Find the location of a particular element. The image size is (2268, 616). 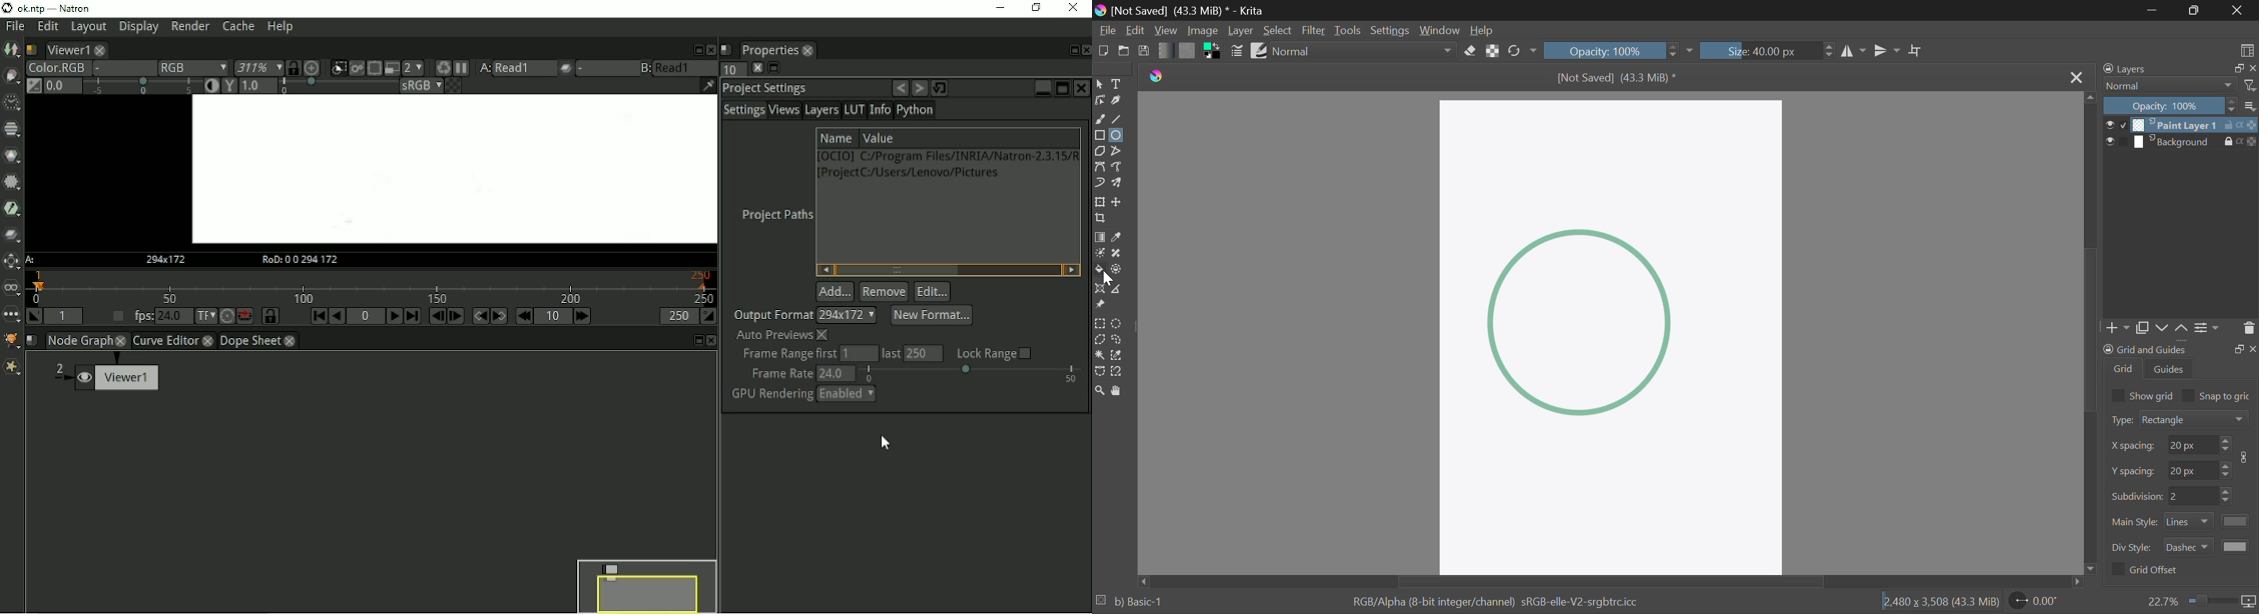

Lock Alpha is located at coordinates (1493, 52).